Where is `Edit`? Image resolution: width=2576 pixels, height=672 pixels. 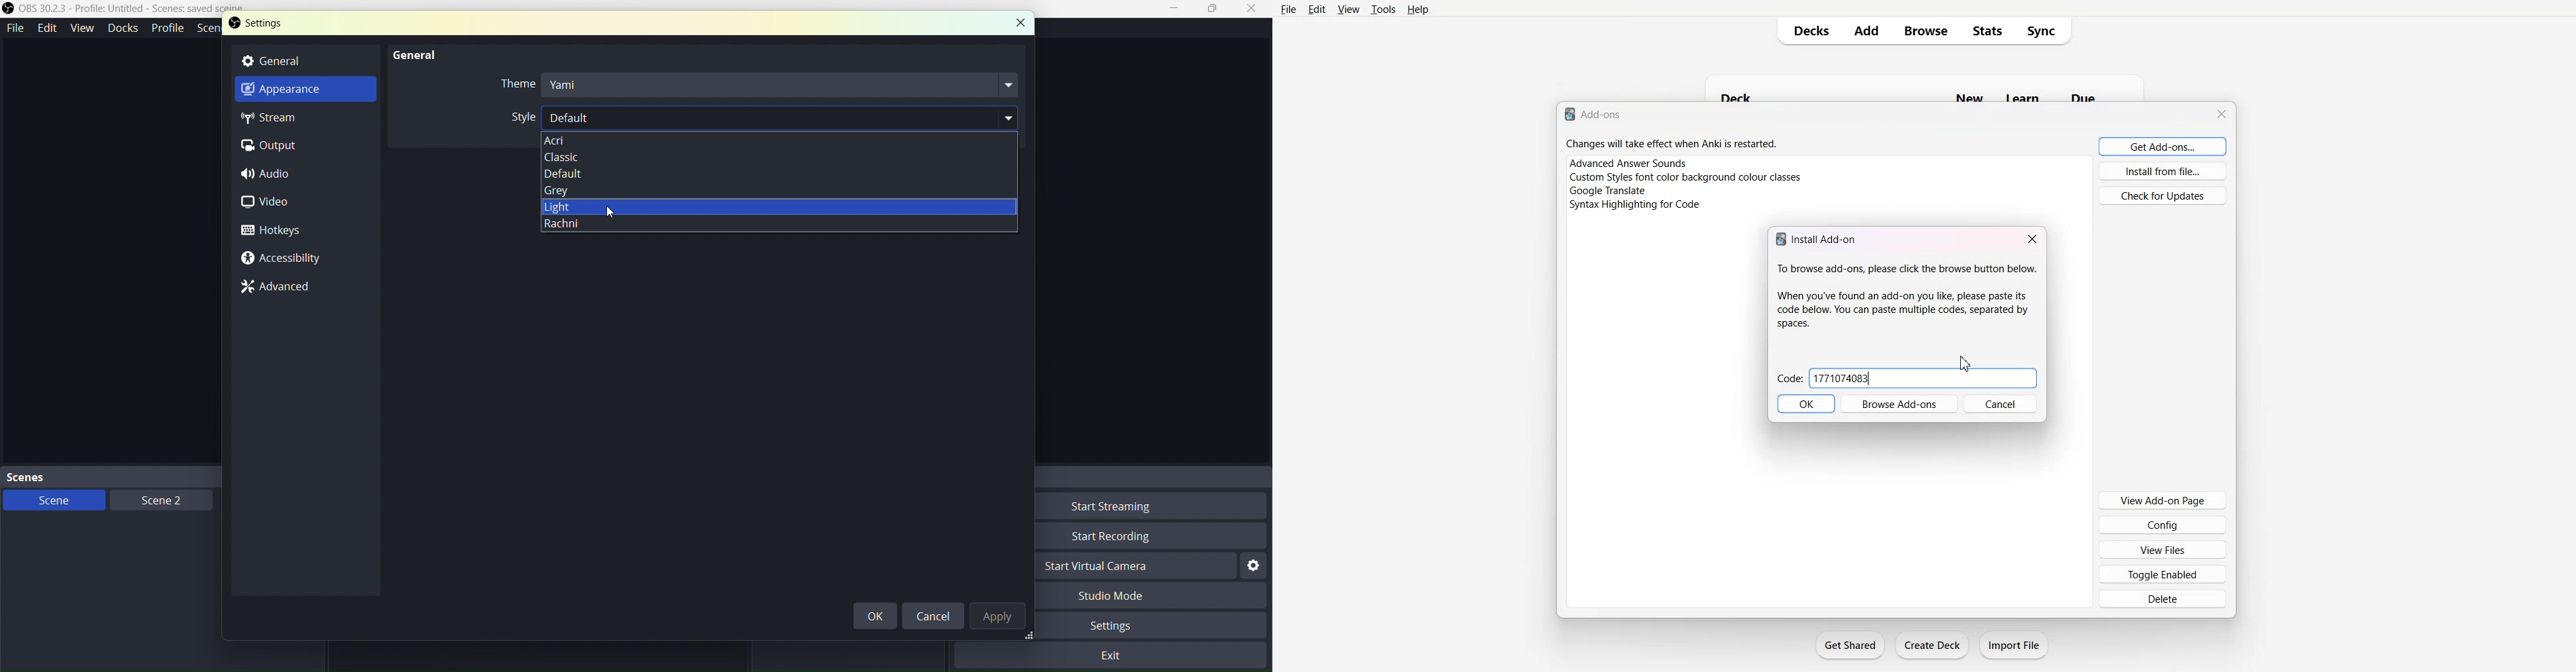 Edit is located at coordinates (1316, 10).